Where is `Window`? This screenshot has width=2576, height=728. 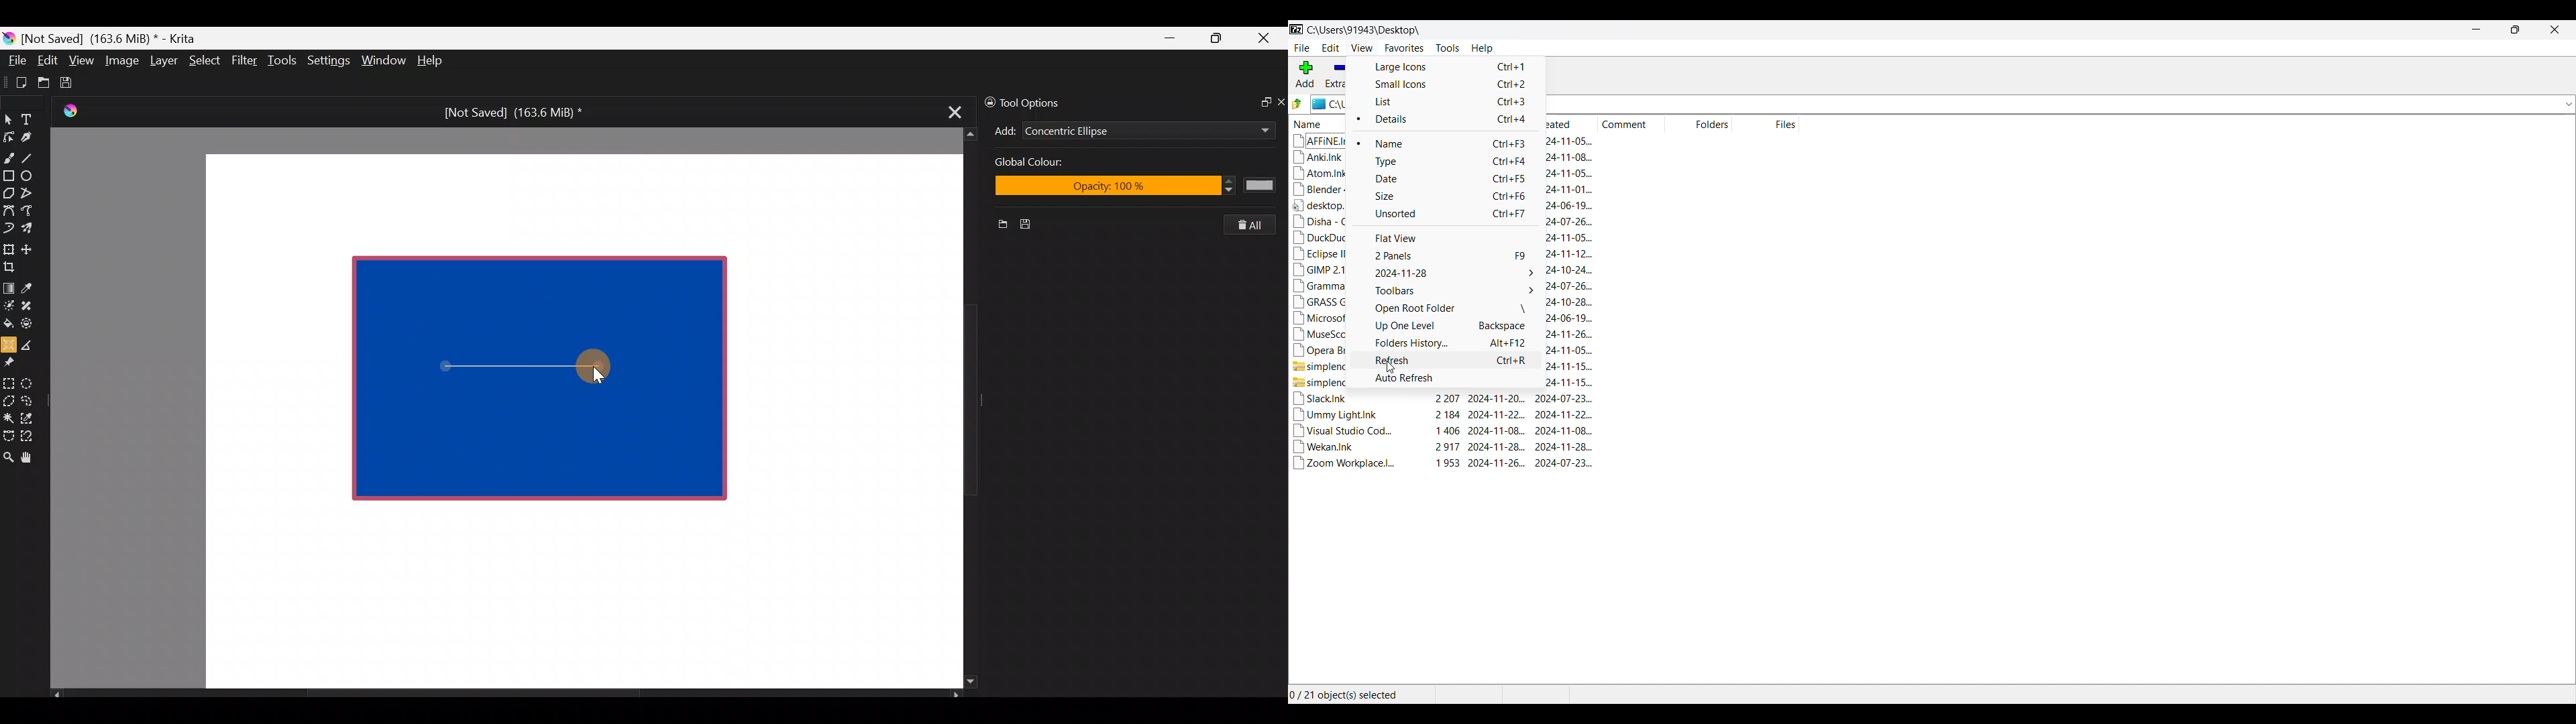 Window is located at coordinates (383, 62).